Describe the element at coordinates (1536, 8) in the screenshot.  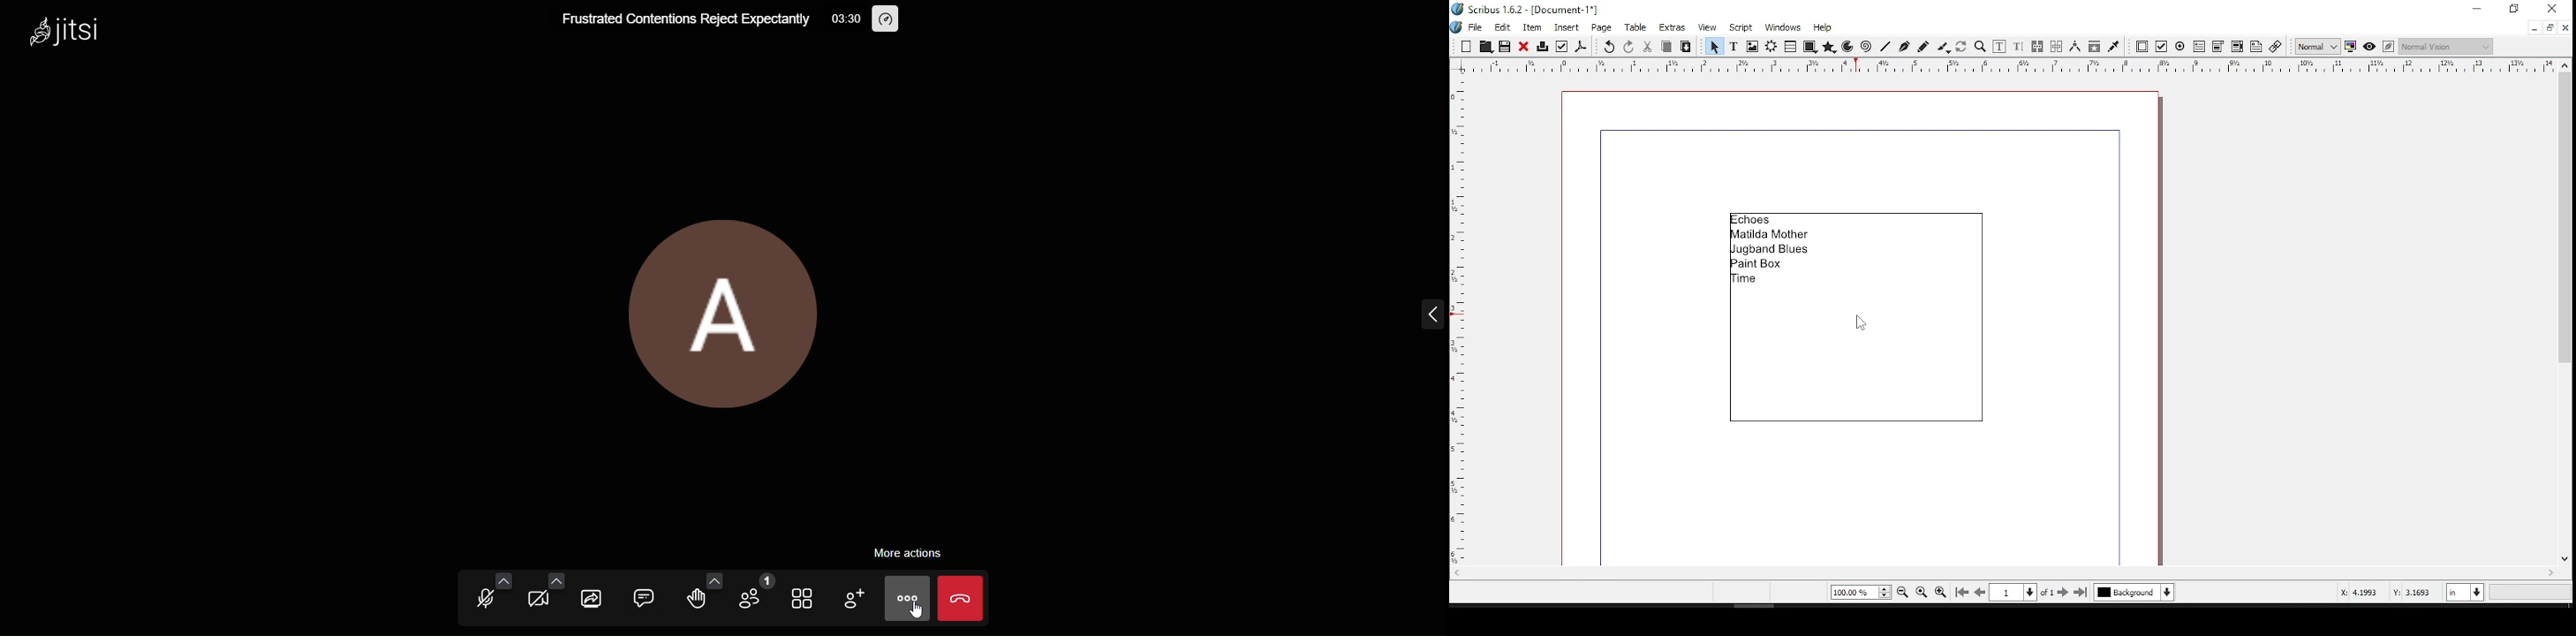
I see `scribus 1.6.2 - [document-1*]` at that location.